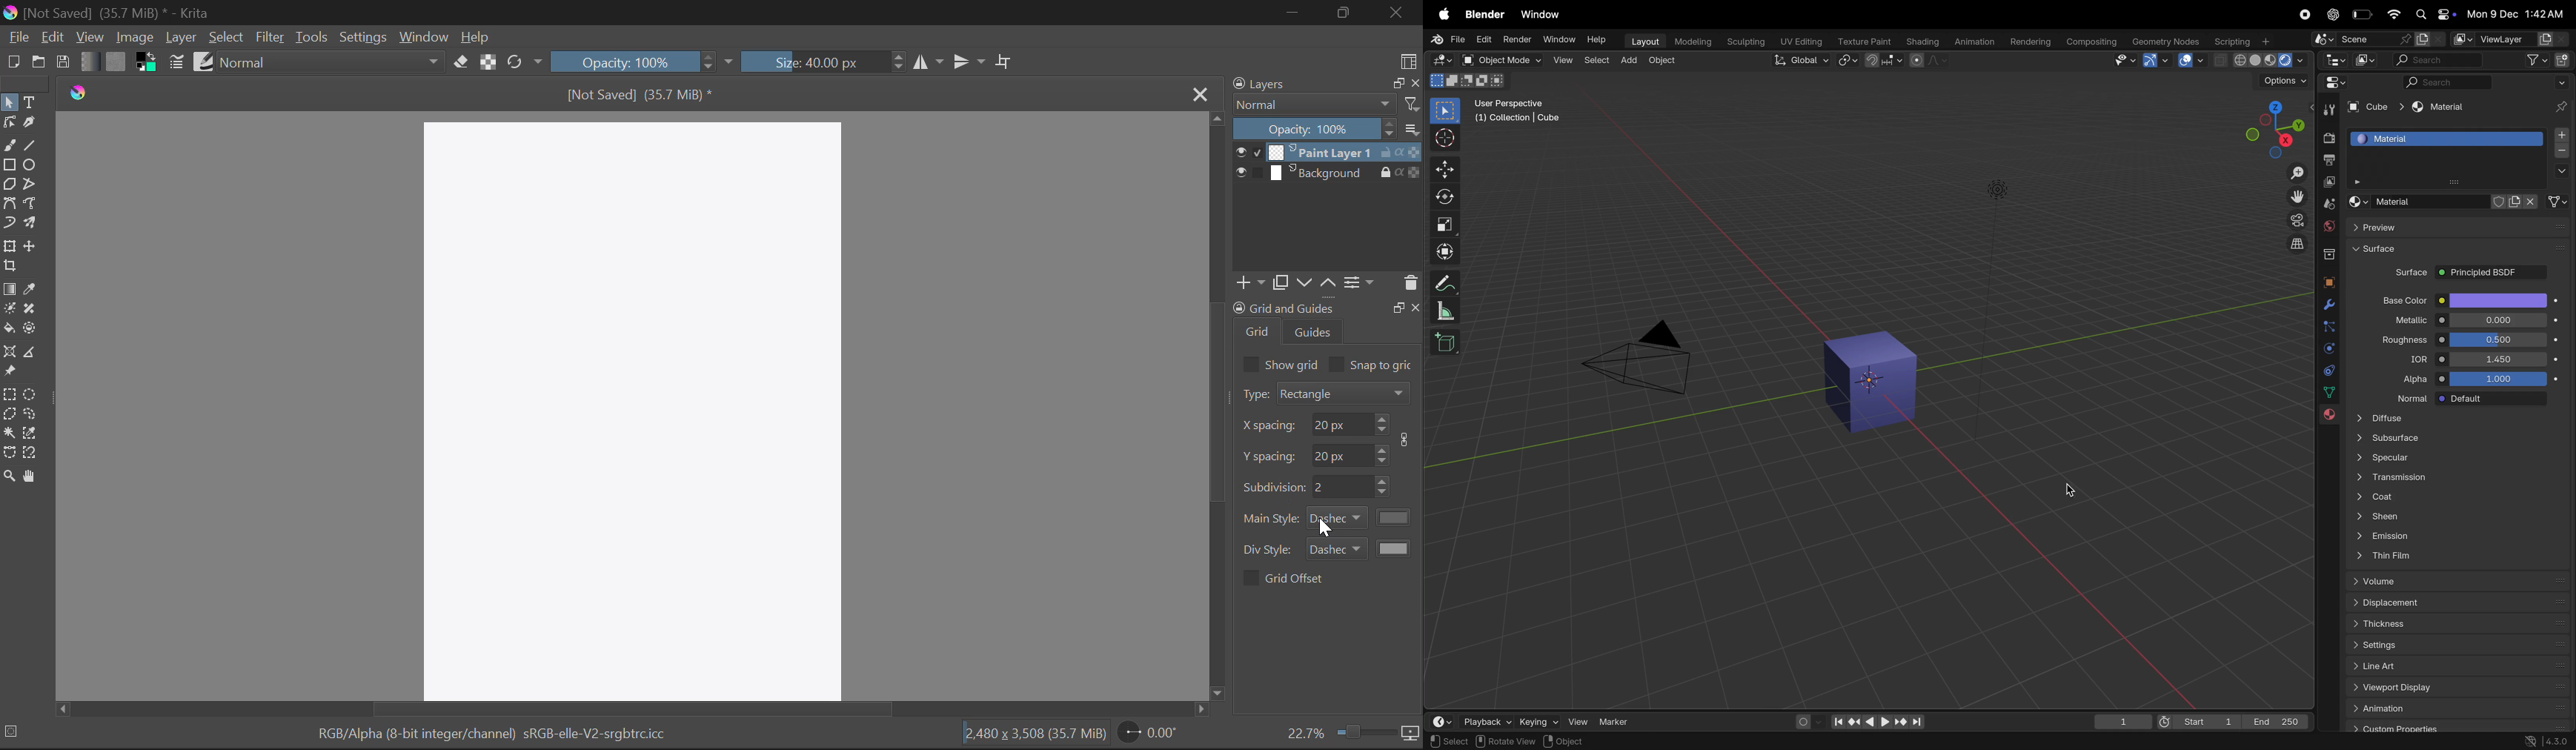 This screenshot has width=2576, height=756. I want to click on Freehand Path Tool, so click(34, 205).